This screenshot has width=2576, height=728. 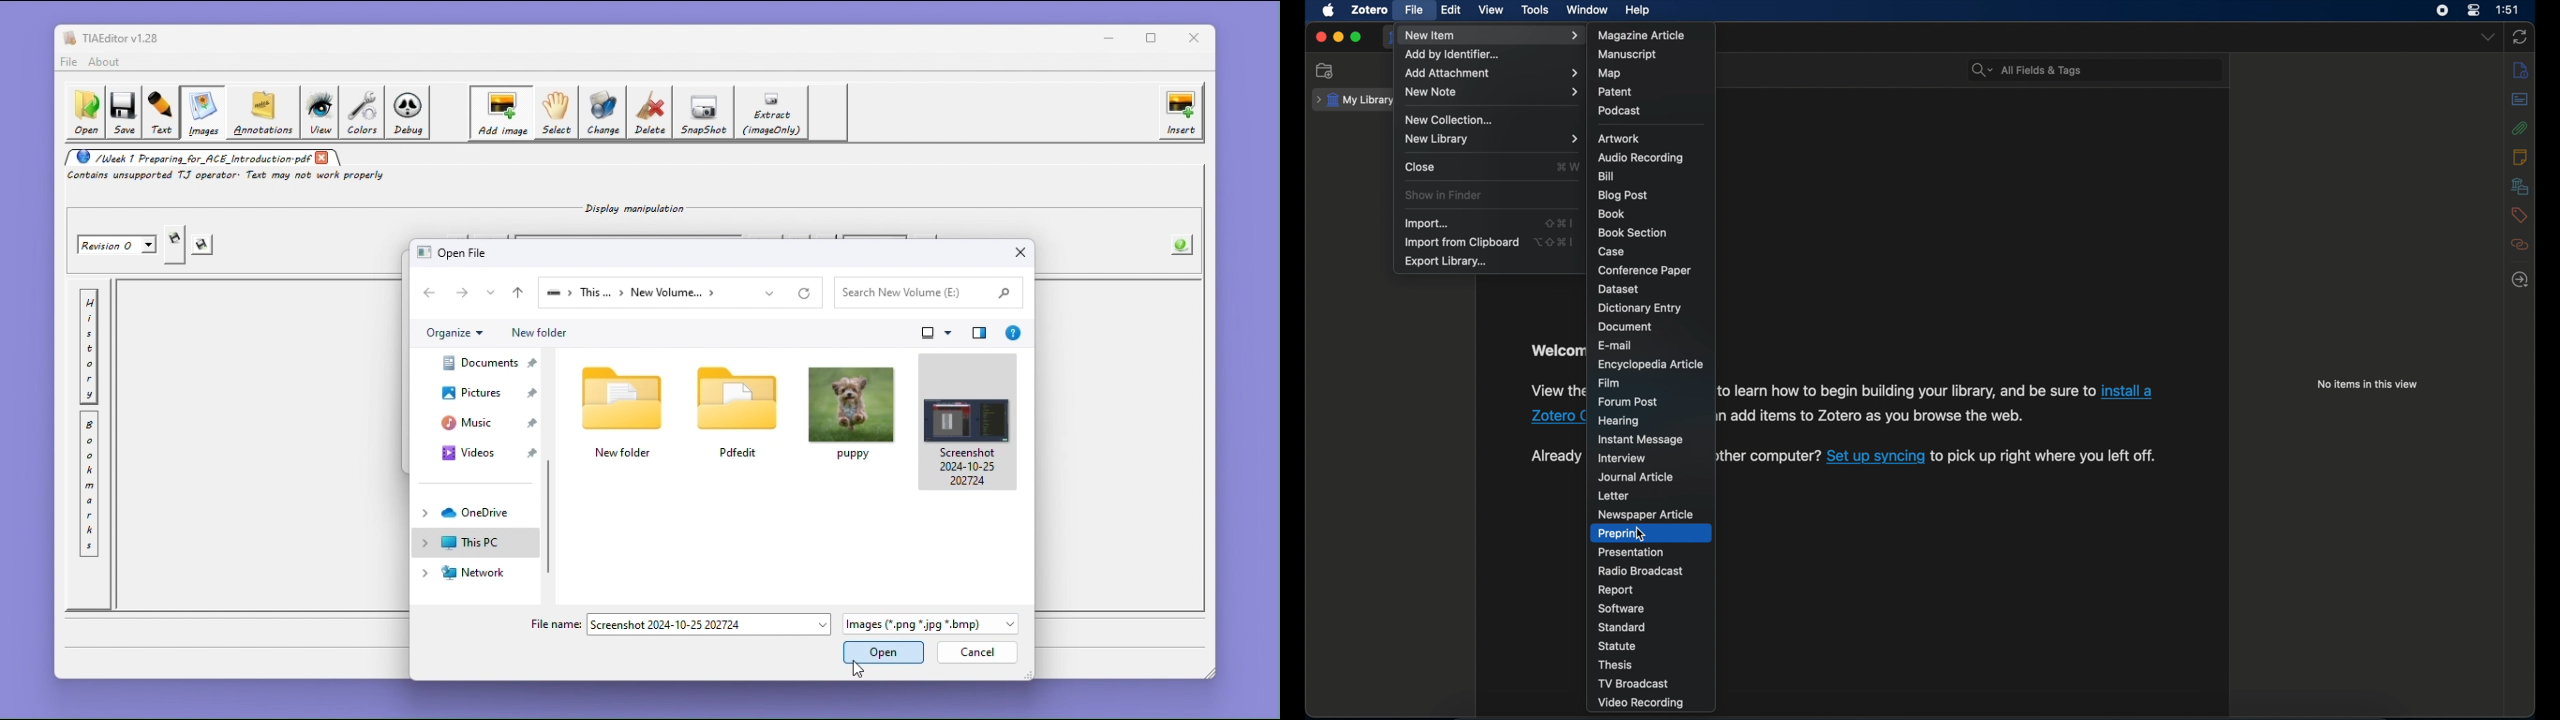 I want to click on Delete , so click(x=651, y=112).